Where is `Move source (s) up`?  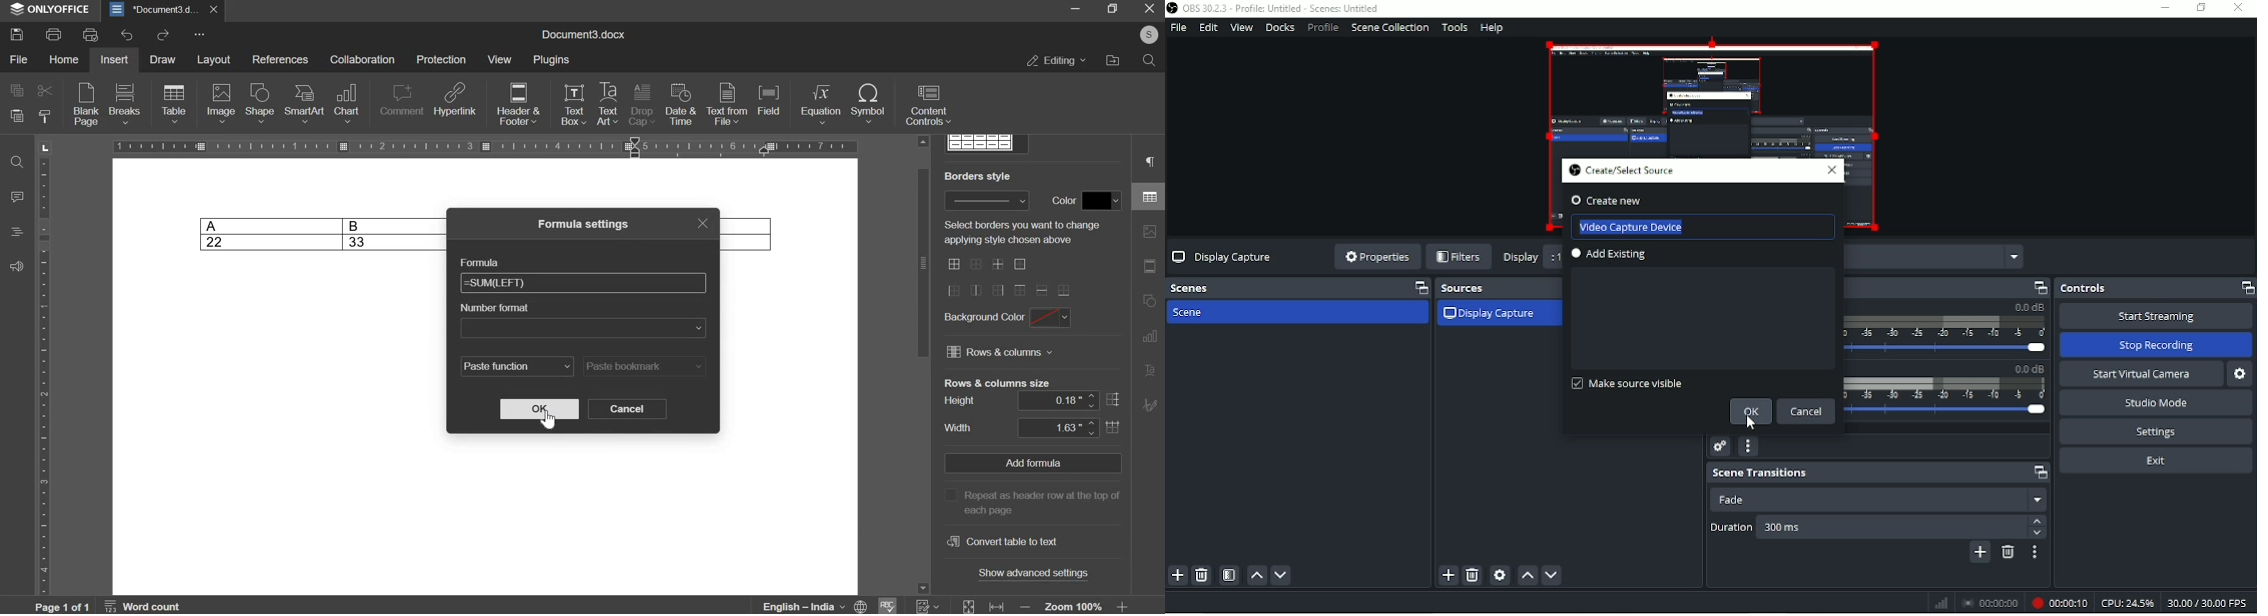 Move source (s) up is located at coordinates (1528, 576).